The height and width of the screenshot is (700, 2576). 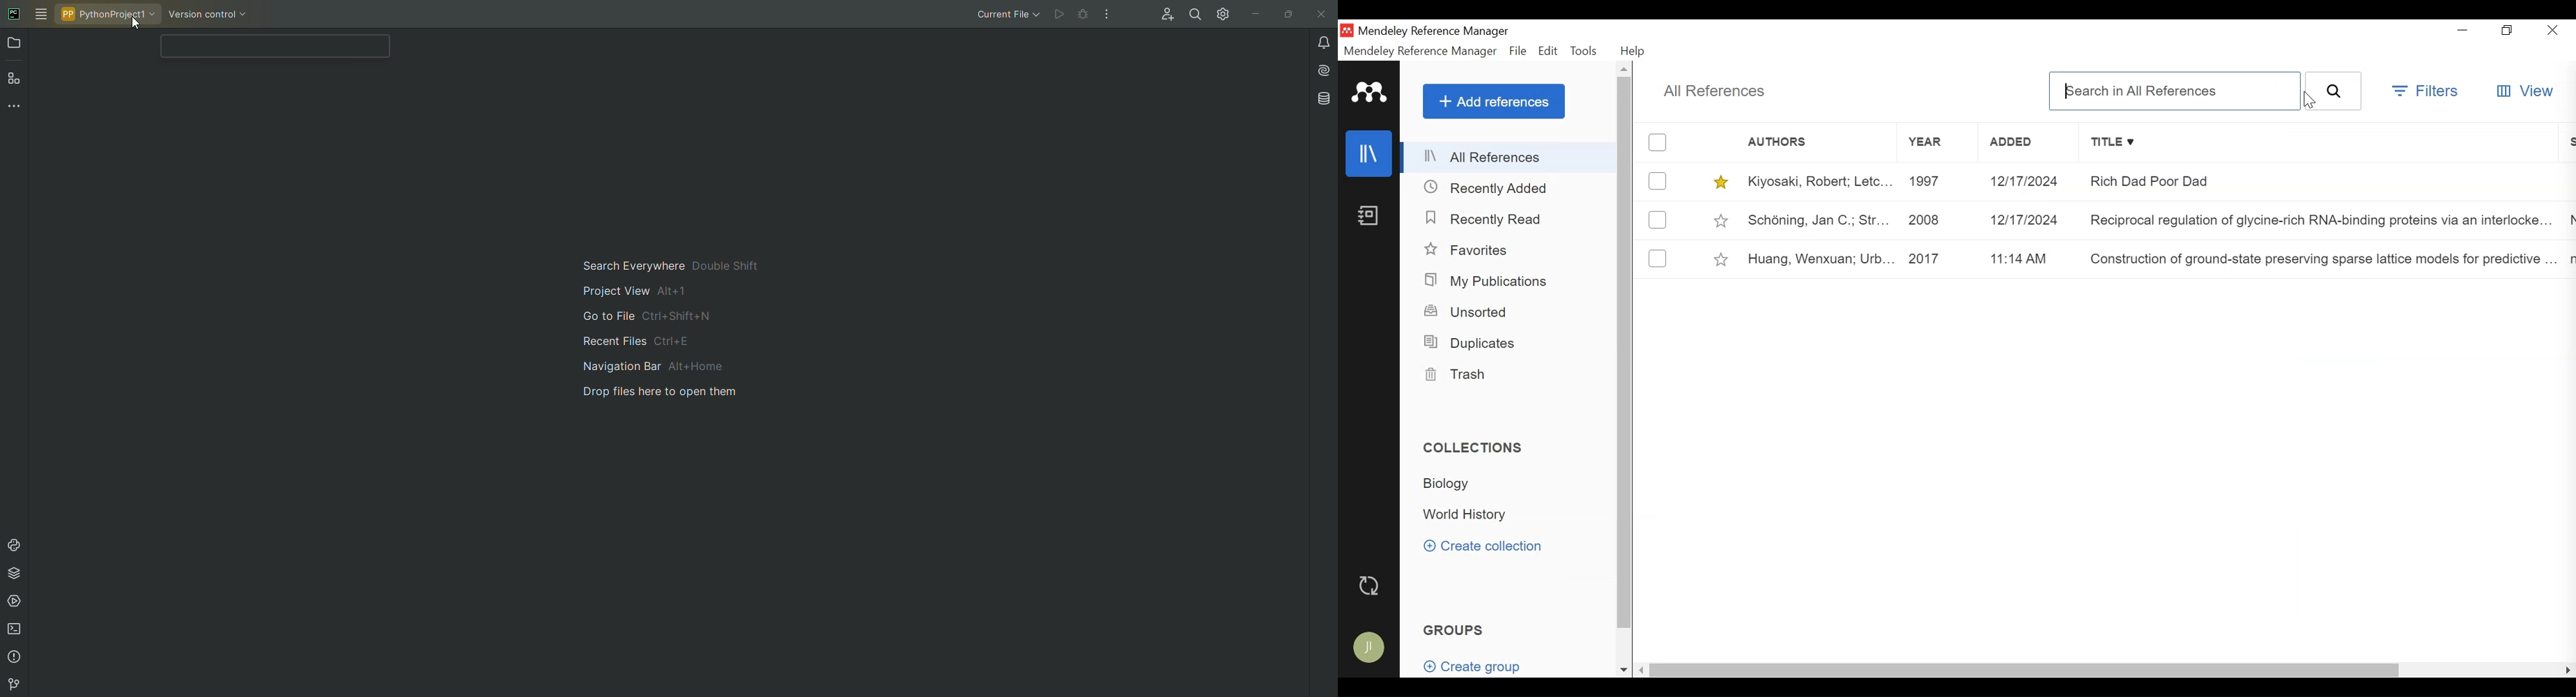 What do you see at coordinates (680, 329) in the screenshot?
I see `Navigation` at bounding box center [680, 329].